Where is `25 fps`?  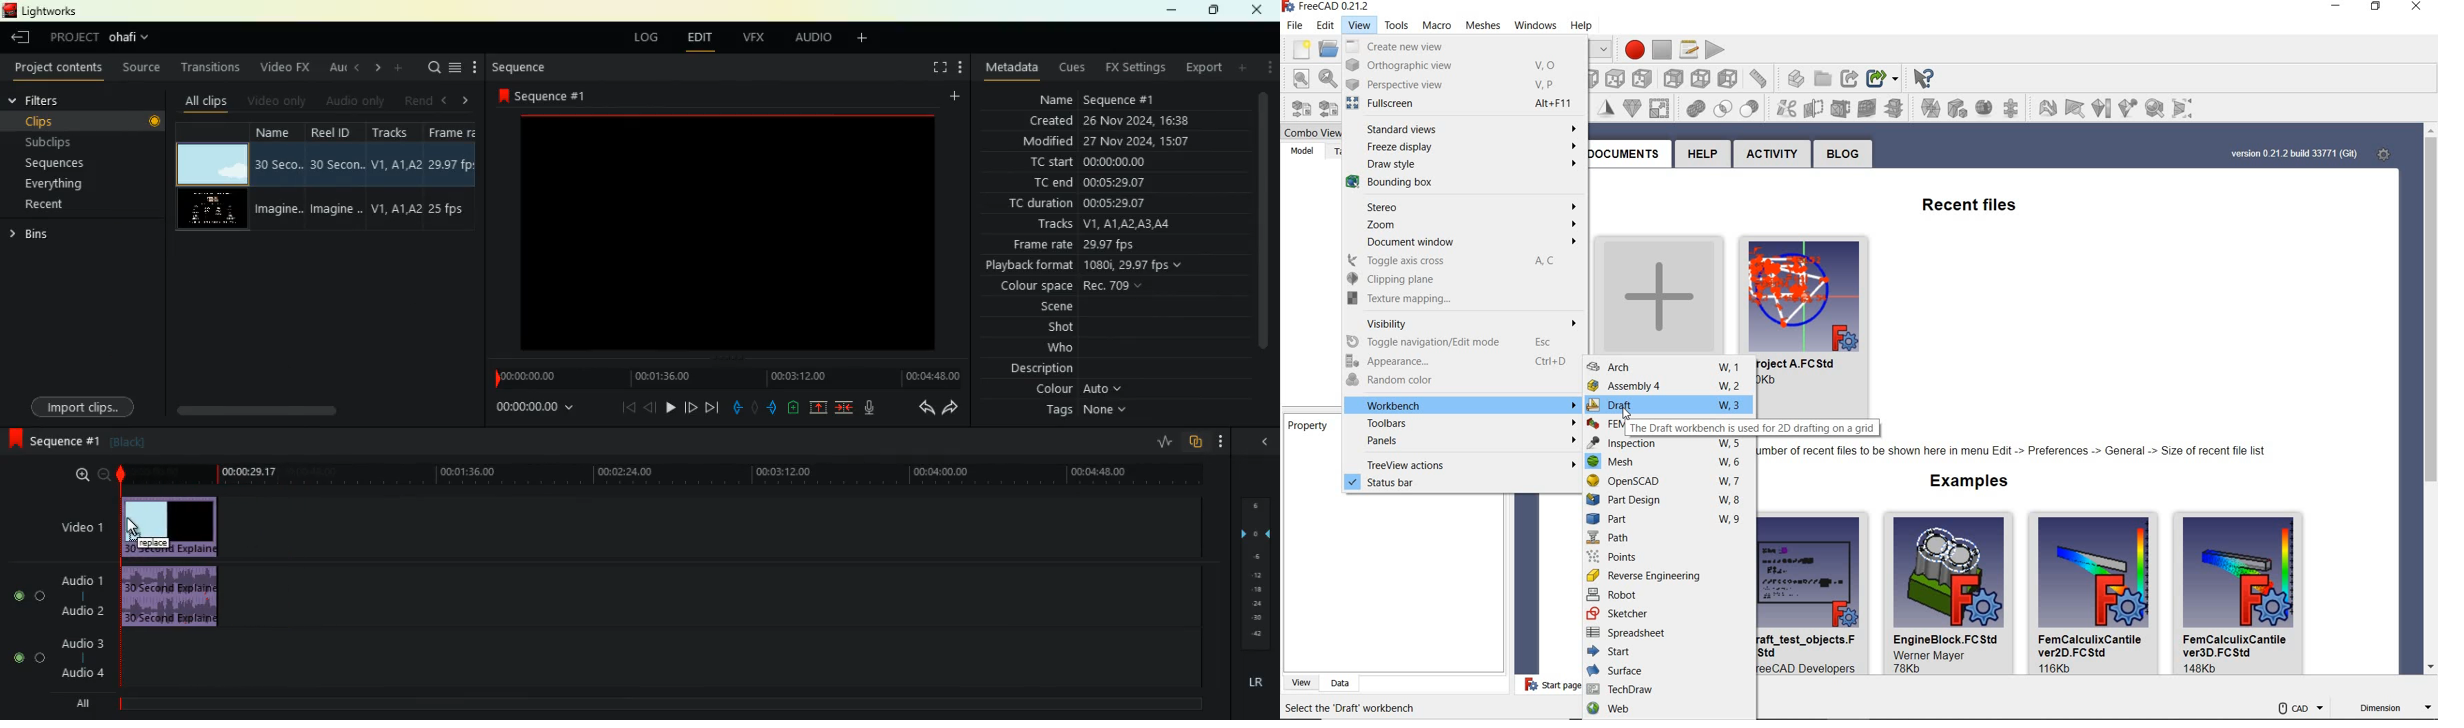 25 fps is located at coordinates (454, 209).